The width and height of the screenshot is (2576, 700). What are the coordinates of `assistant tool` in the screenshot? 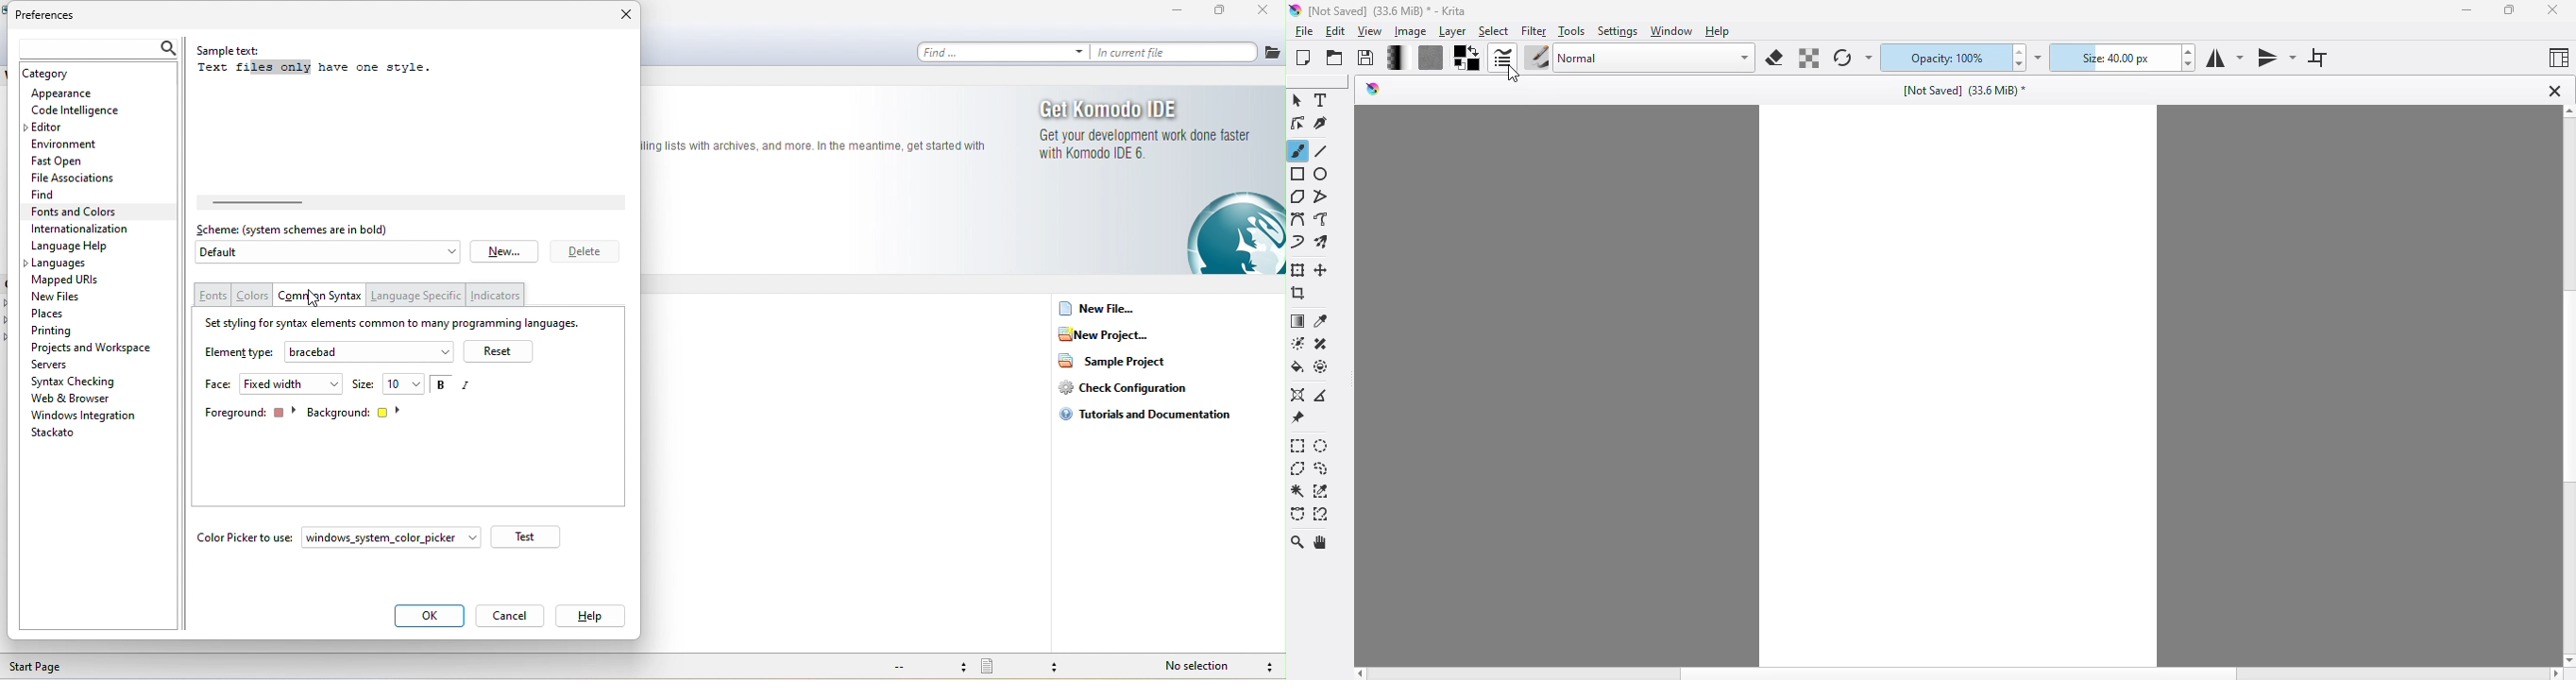 It's located at (1297, 395).